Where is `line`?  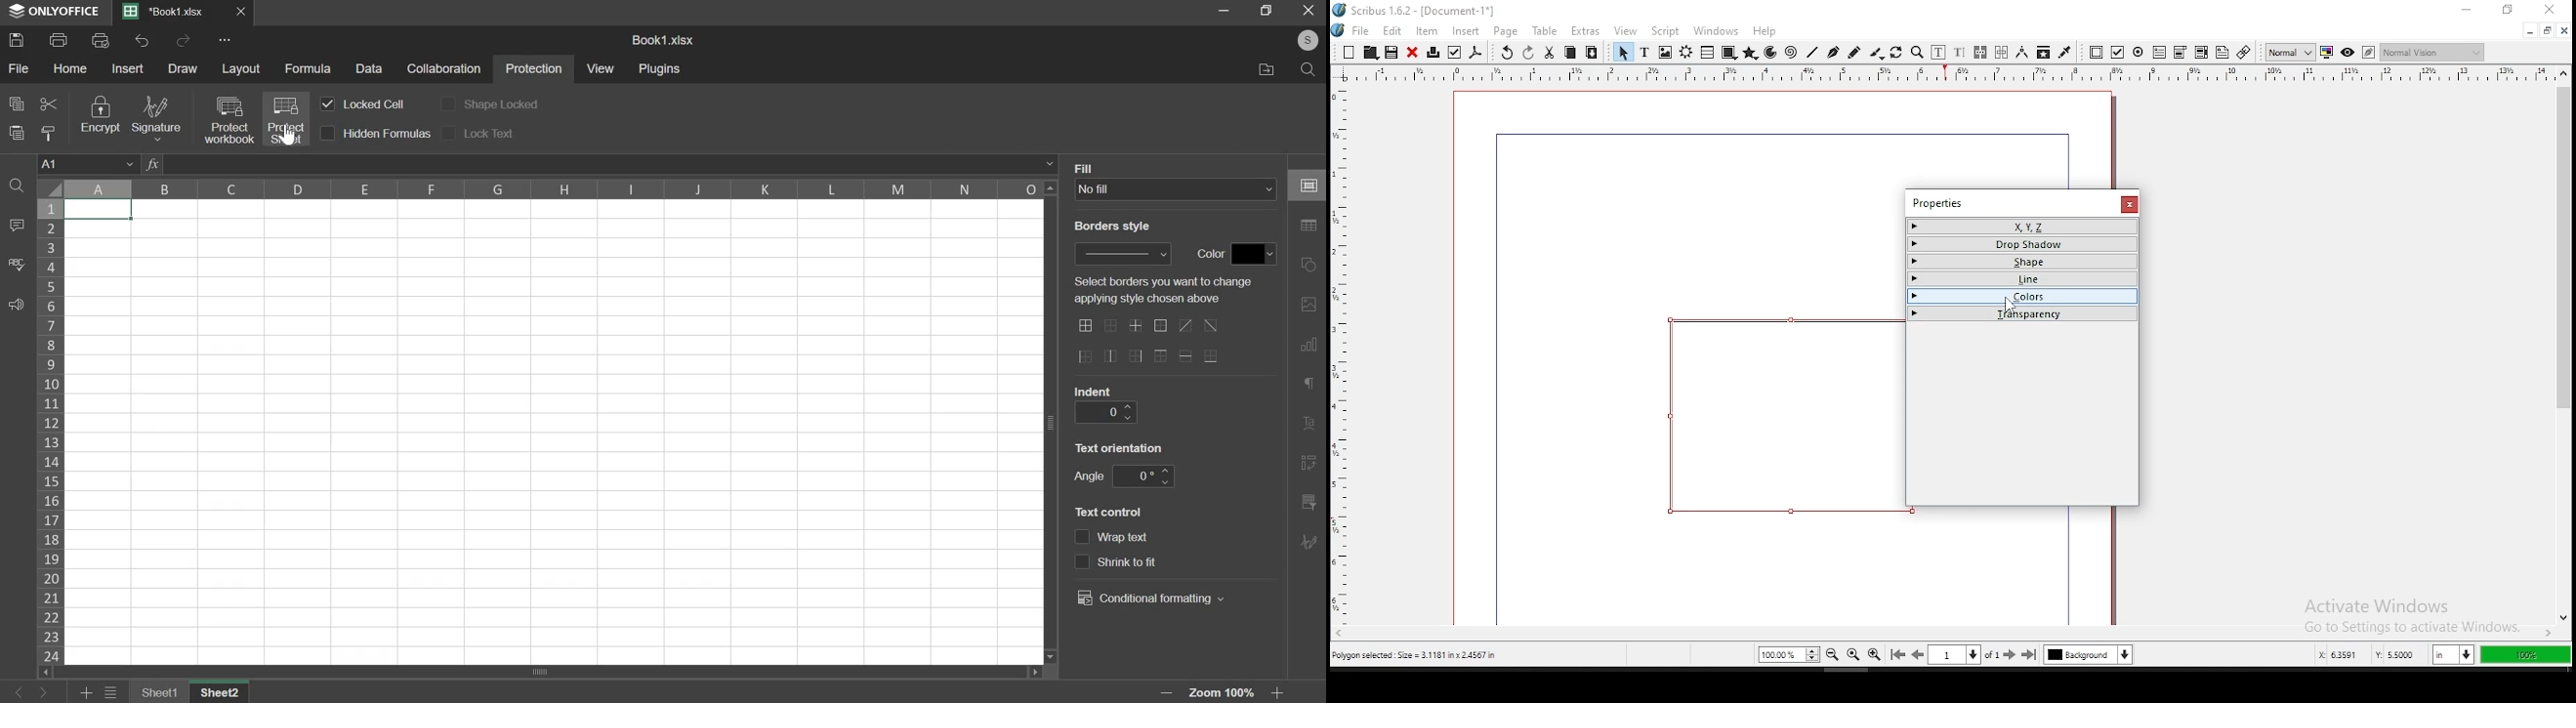 line is located at coordinates (1812, 53).